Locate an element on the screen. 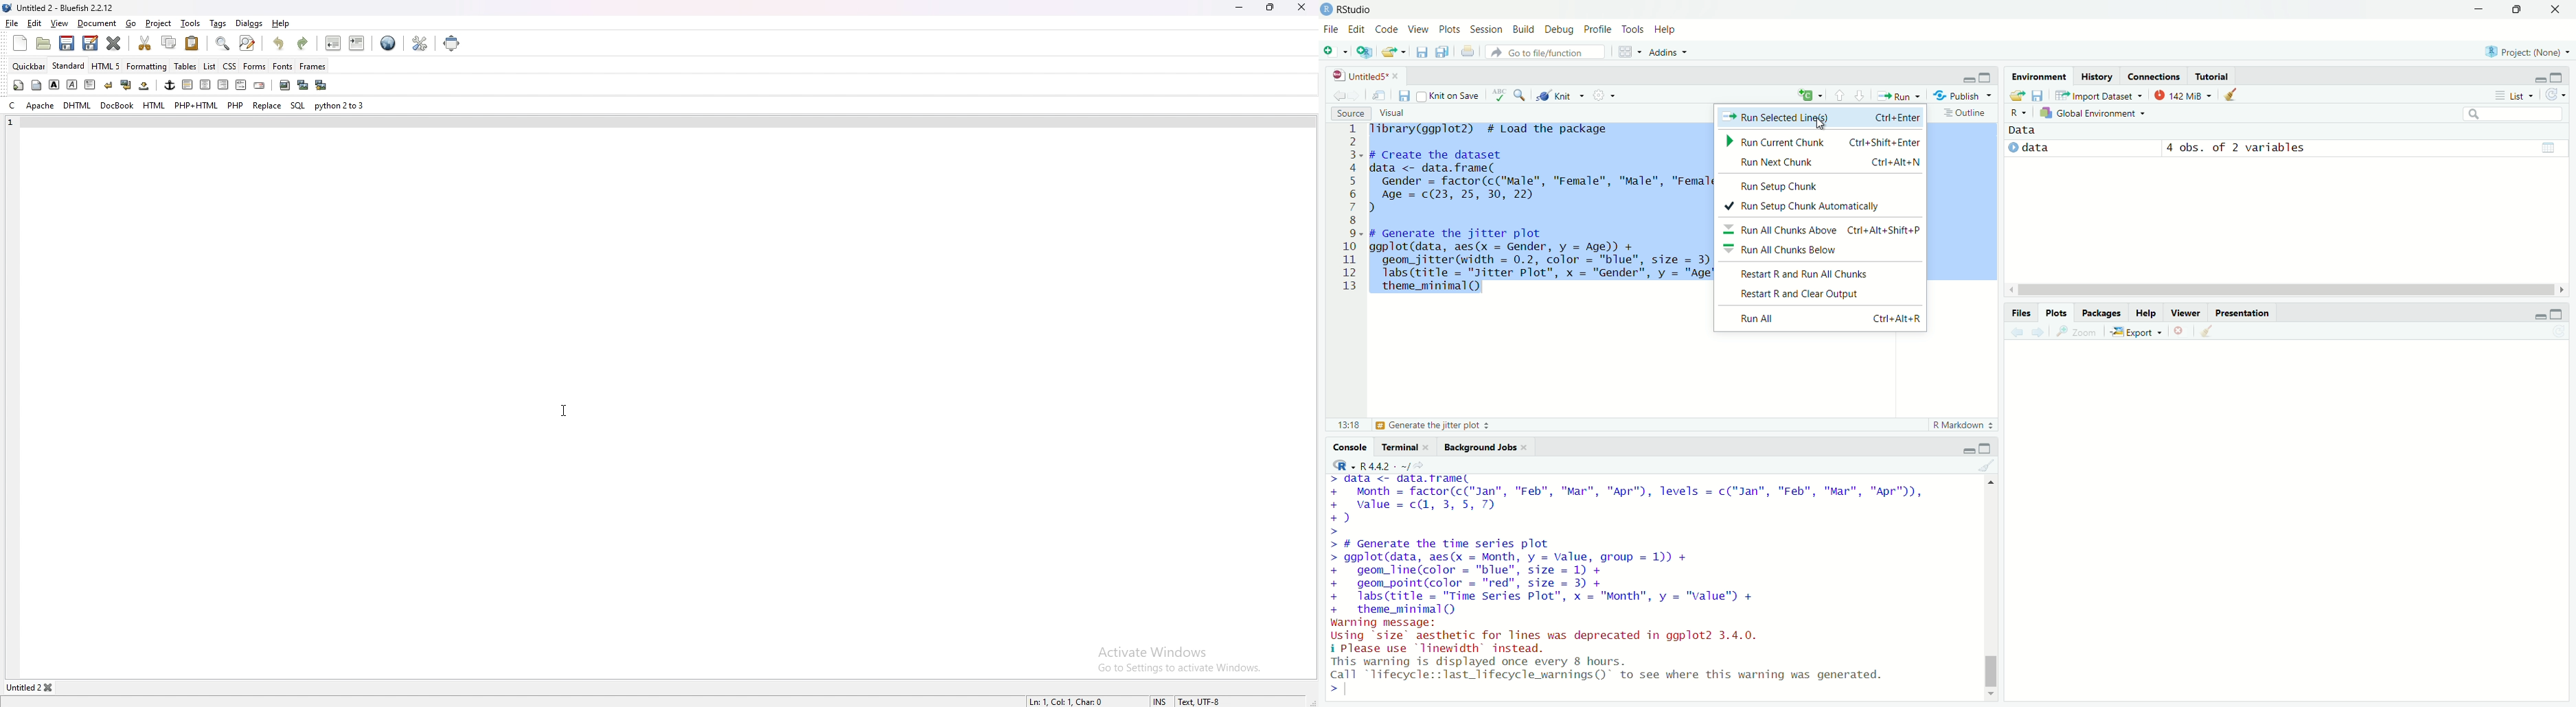 This screenshot has height=728, width=2576. code to create the dataset is located at coordinates (1537, 182).